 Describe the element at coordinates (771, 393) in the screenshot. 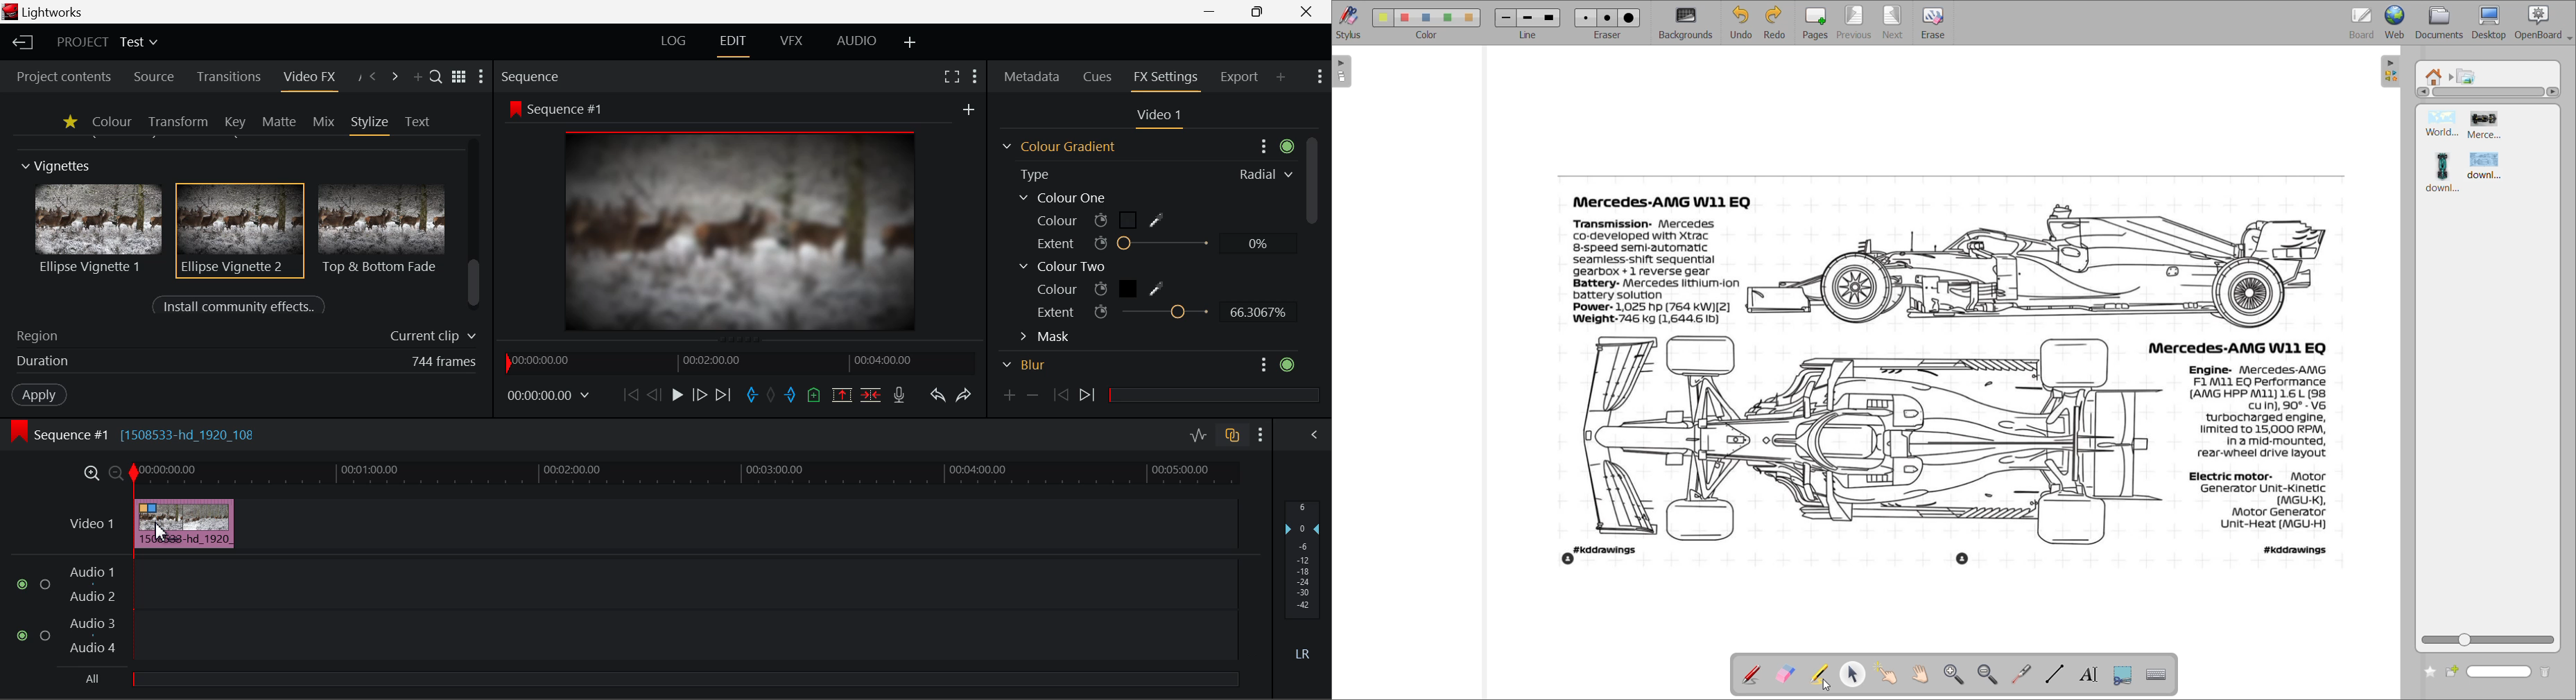

I see `Remove all marks` at that location.